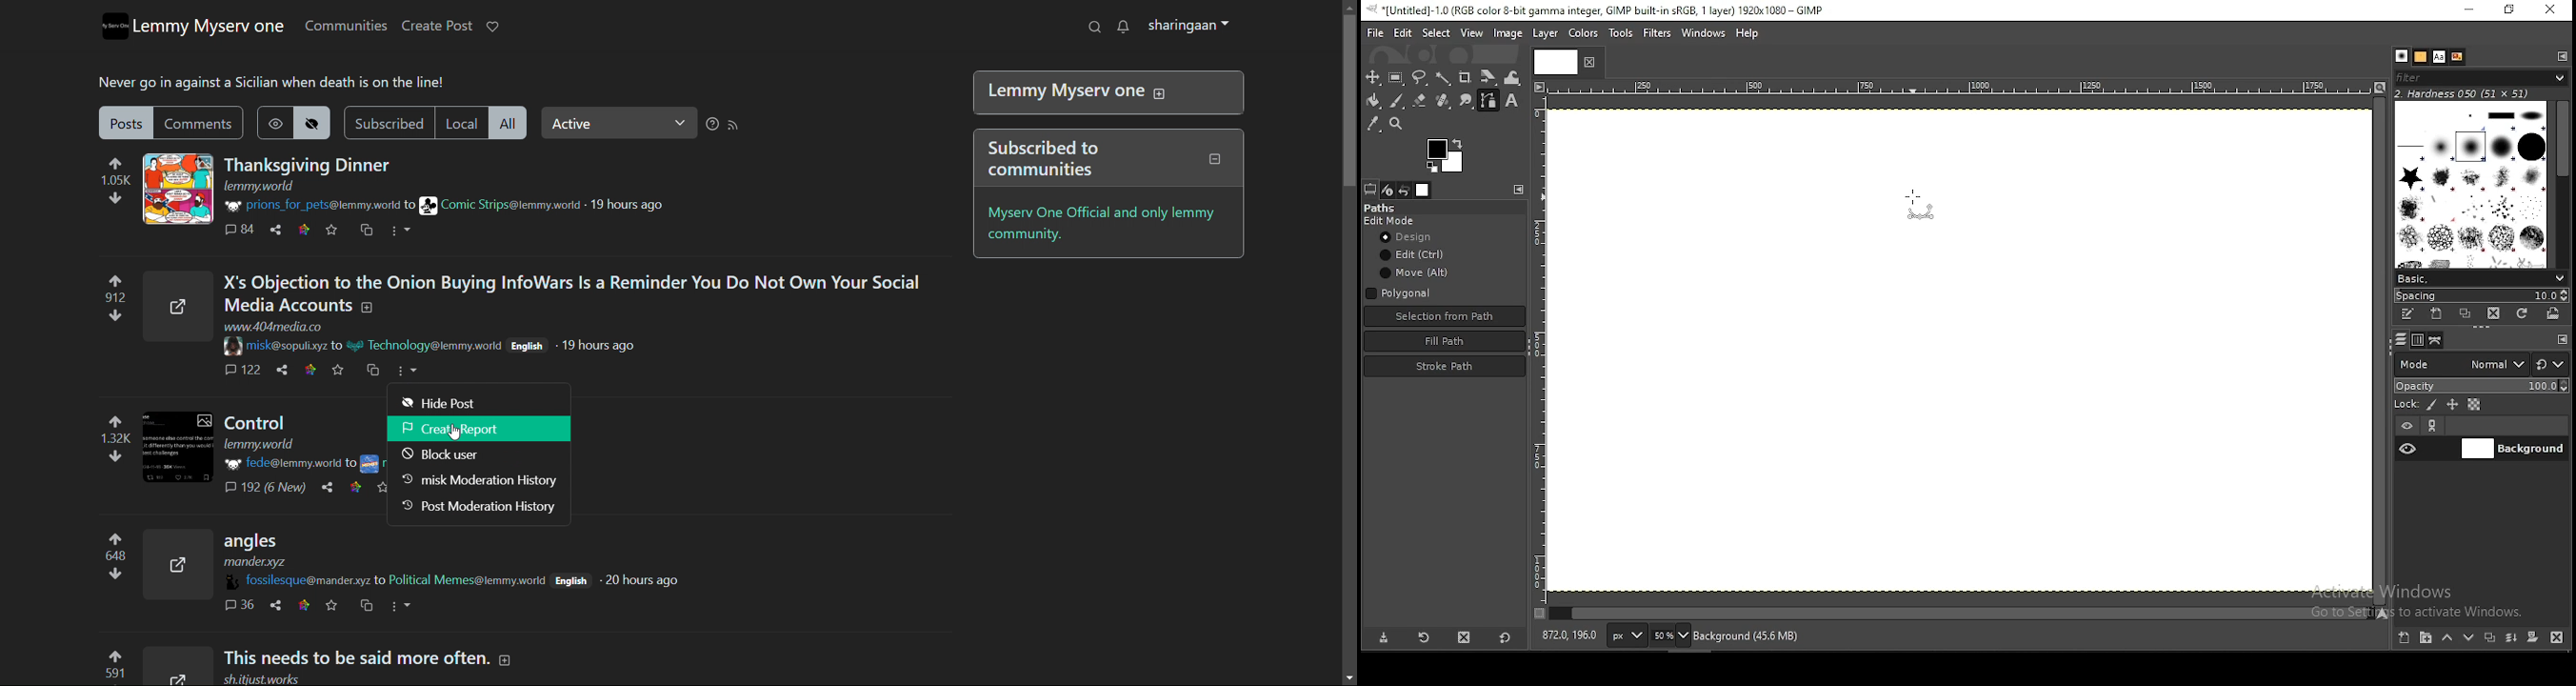  I want to click on scroll bar, so click(1959, 615).